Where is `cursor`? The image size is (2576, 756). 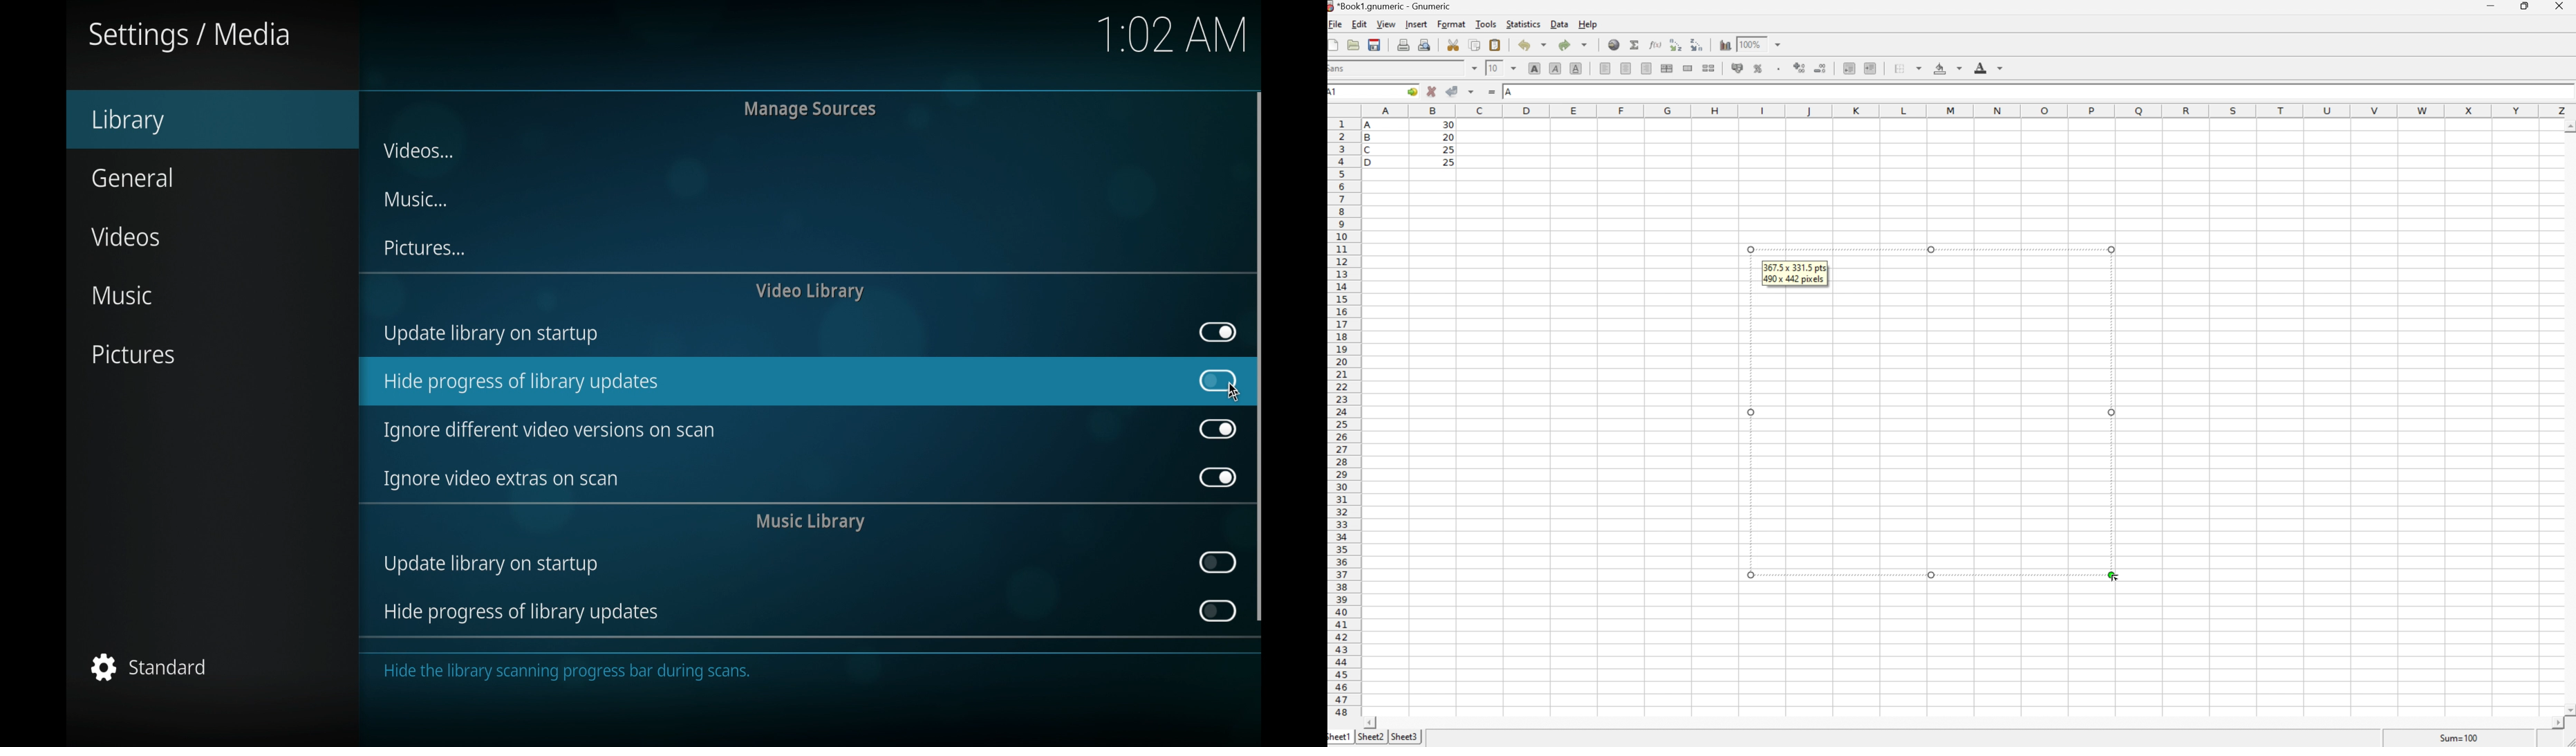
cursor is located at coordinates (1233, 394).